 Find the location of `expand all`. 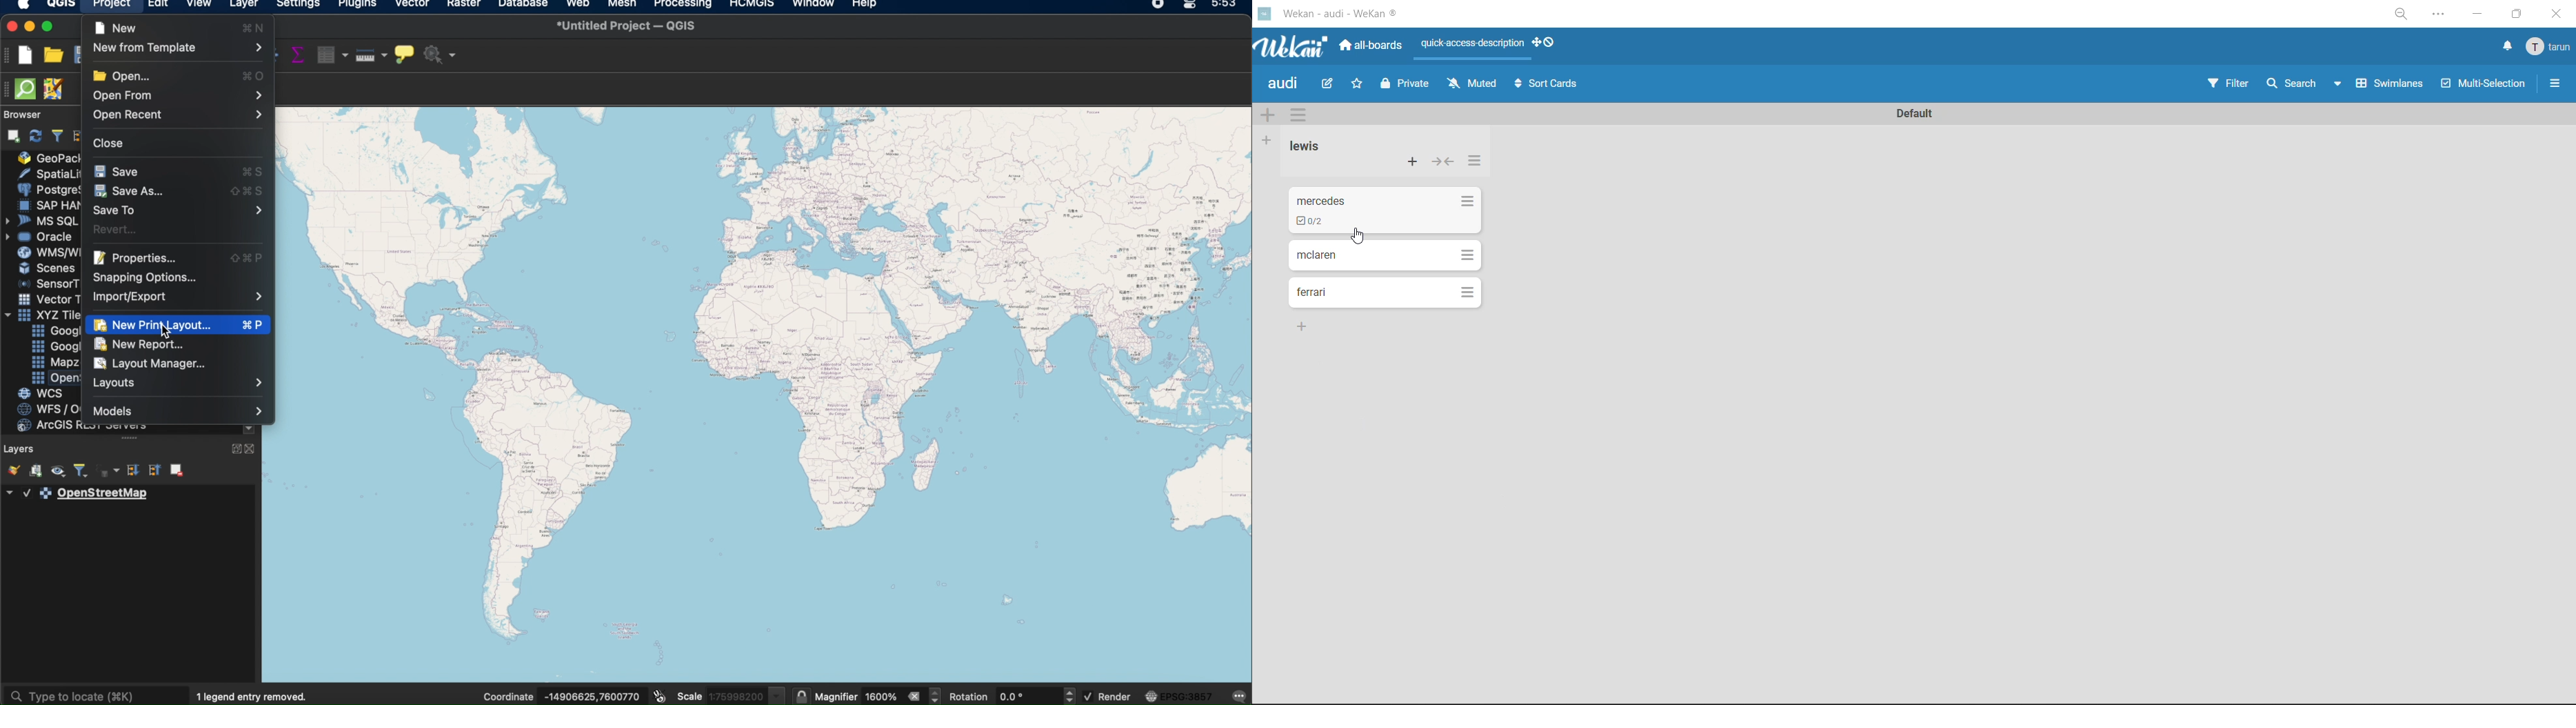

expand all is located at coordinates (132, 470).